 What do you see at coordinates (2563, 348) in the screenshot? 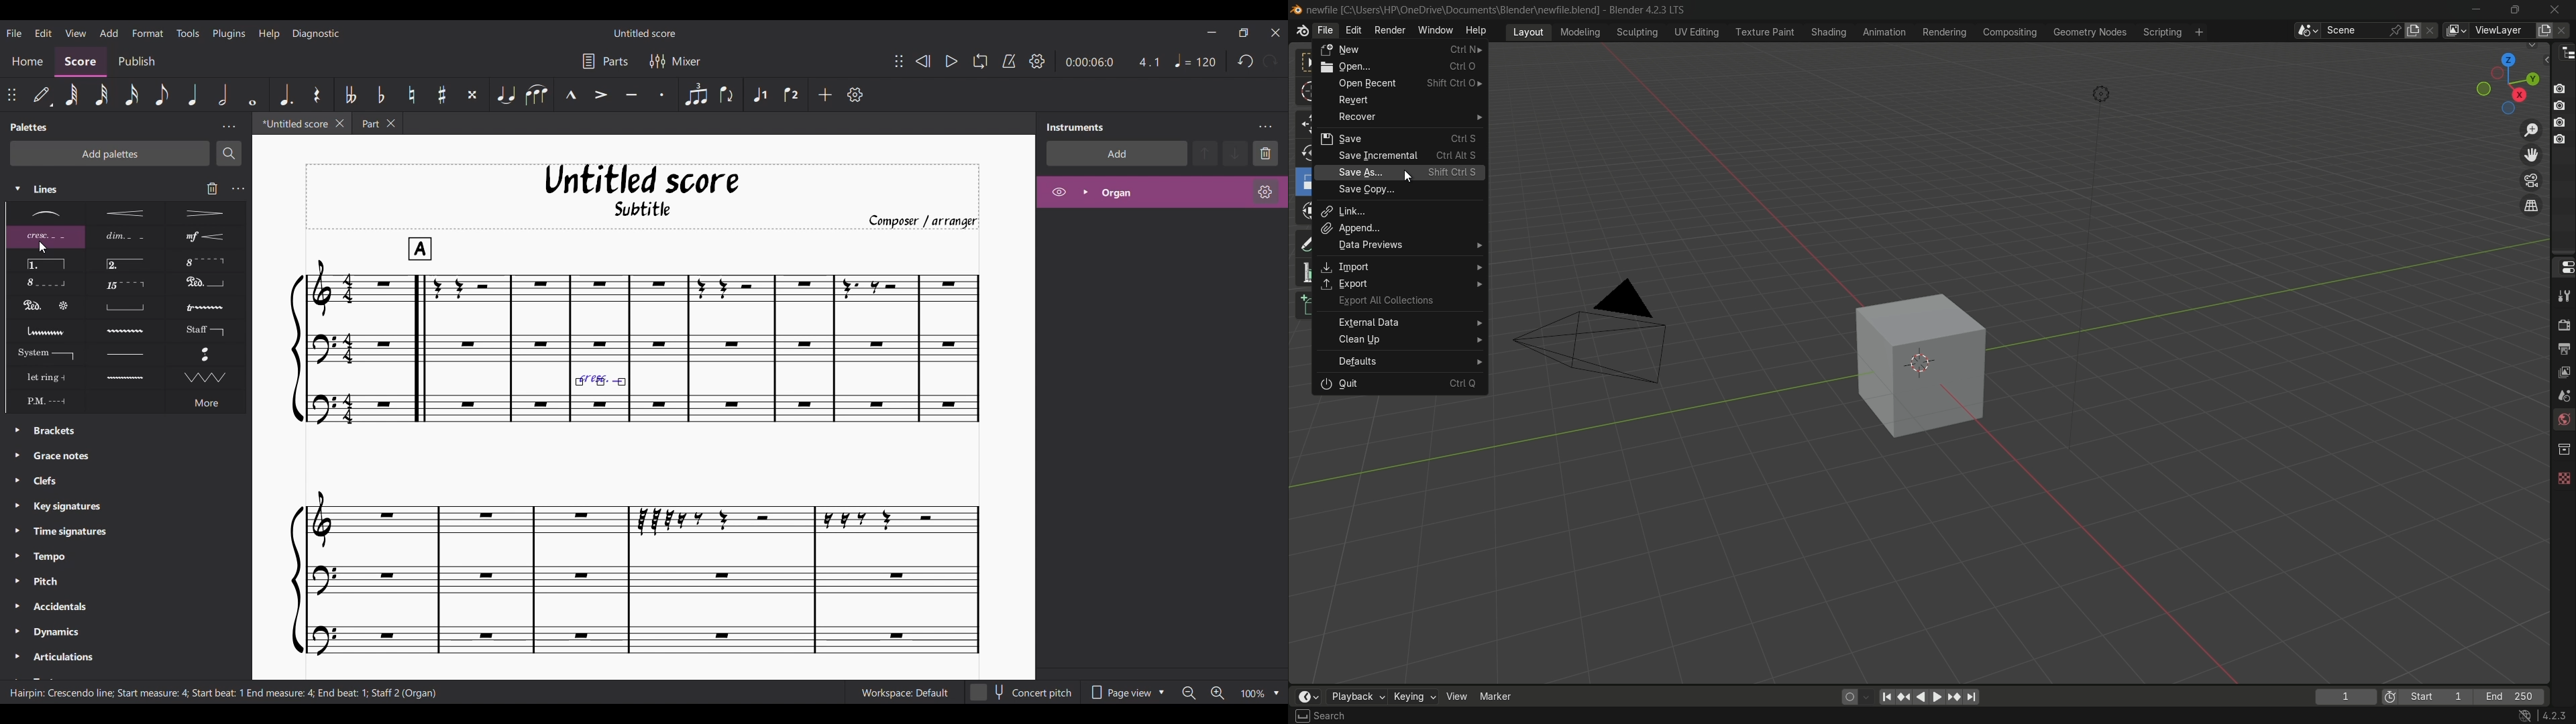
I see `output` at bounding box center [2563, 348].